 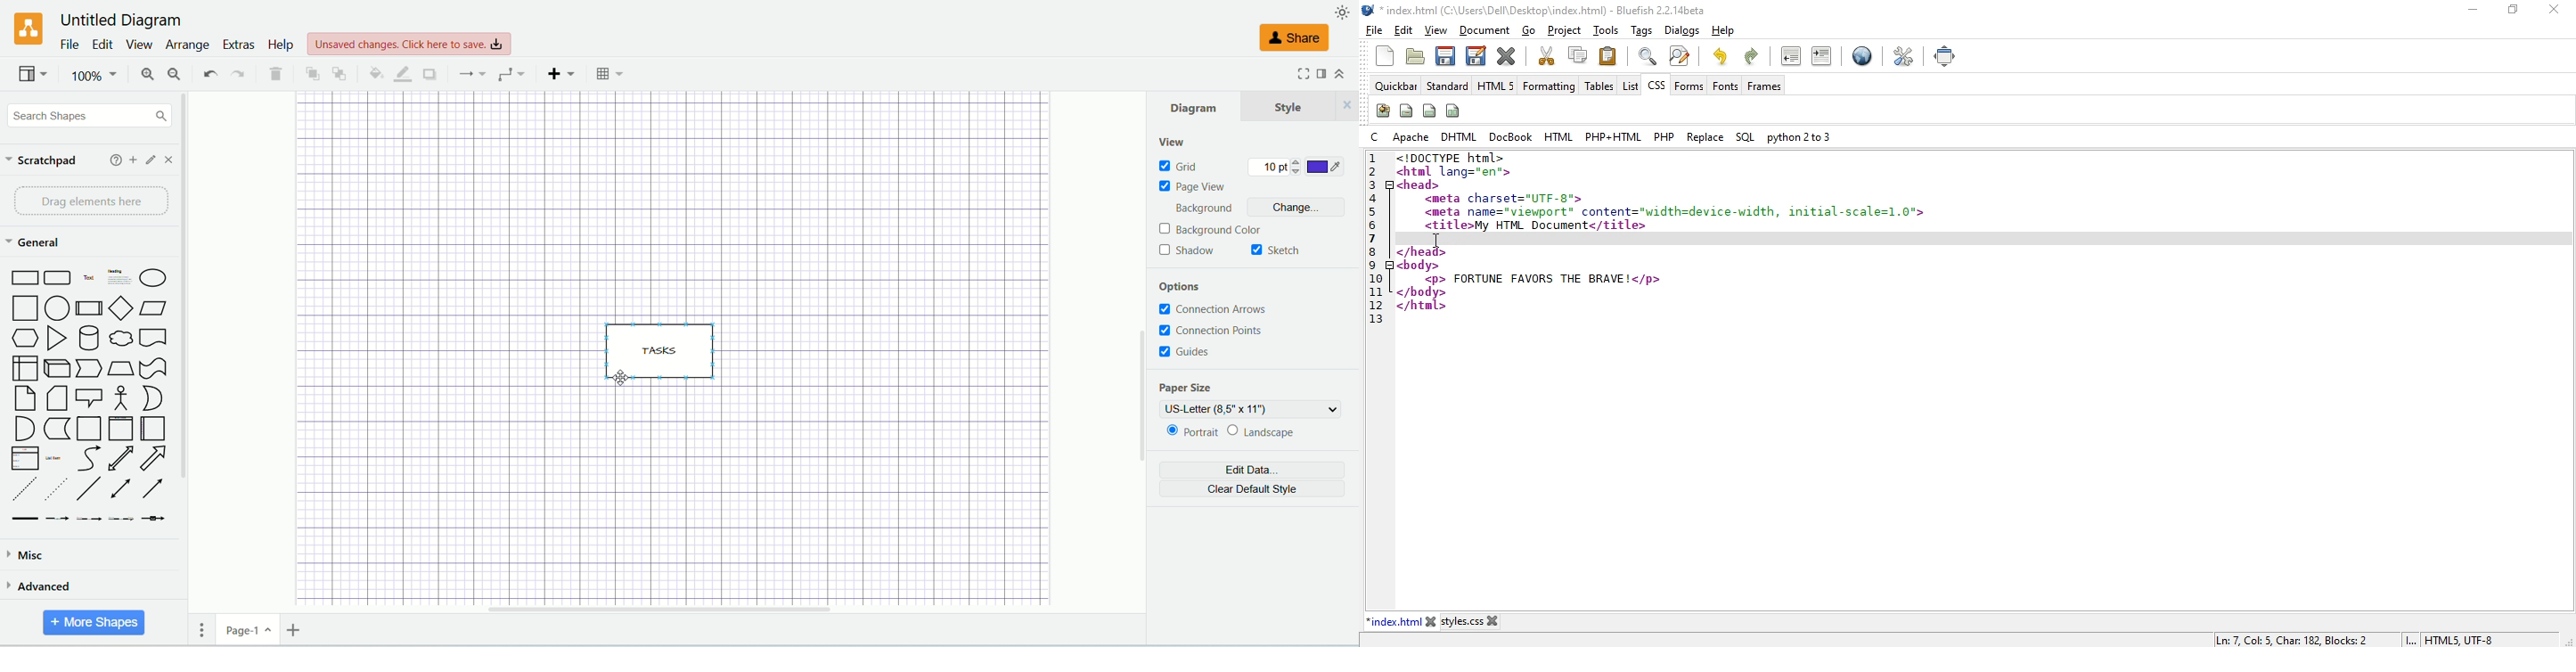 I want to click on Dashed Line, so click(x=23, y=490).